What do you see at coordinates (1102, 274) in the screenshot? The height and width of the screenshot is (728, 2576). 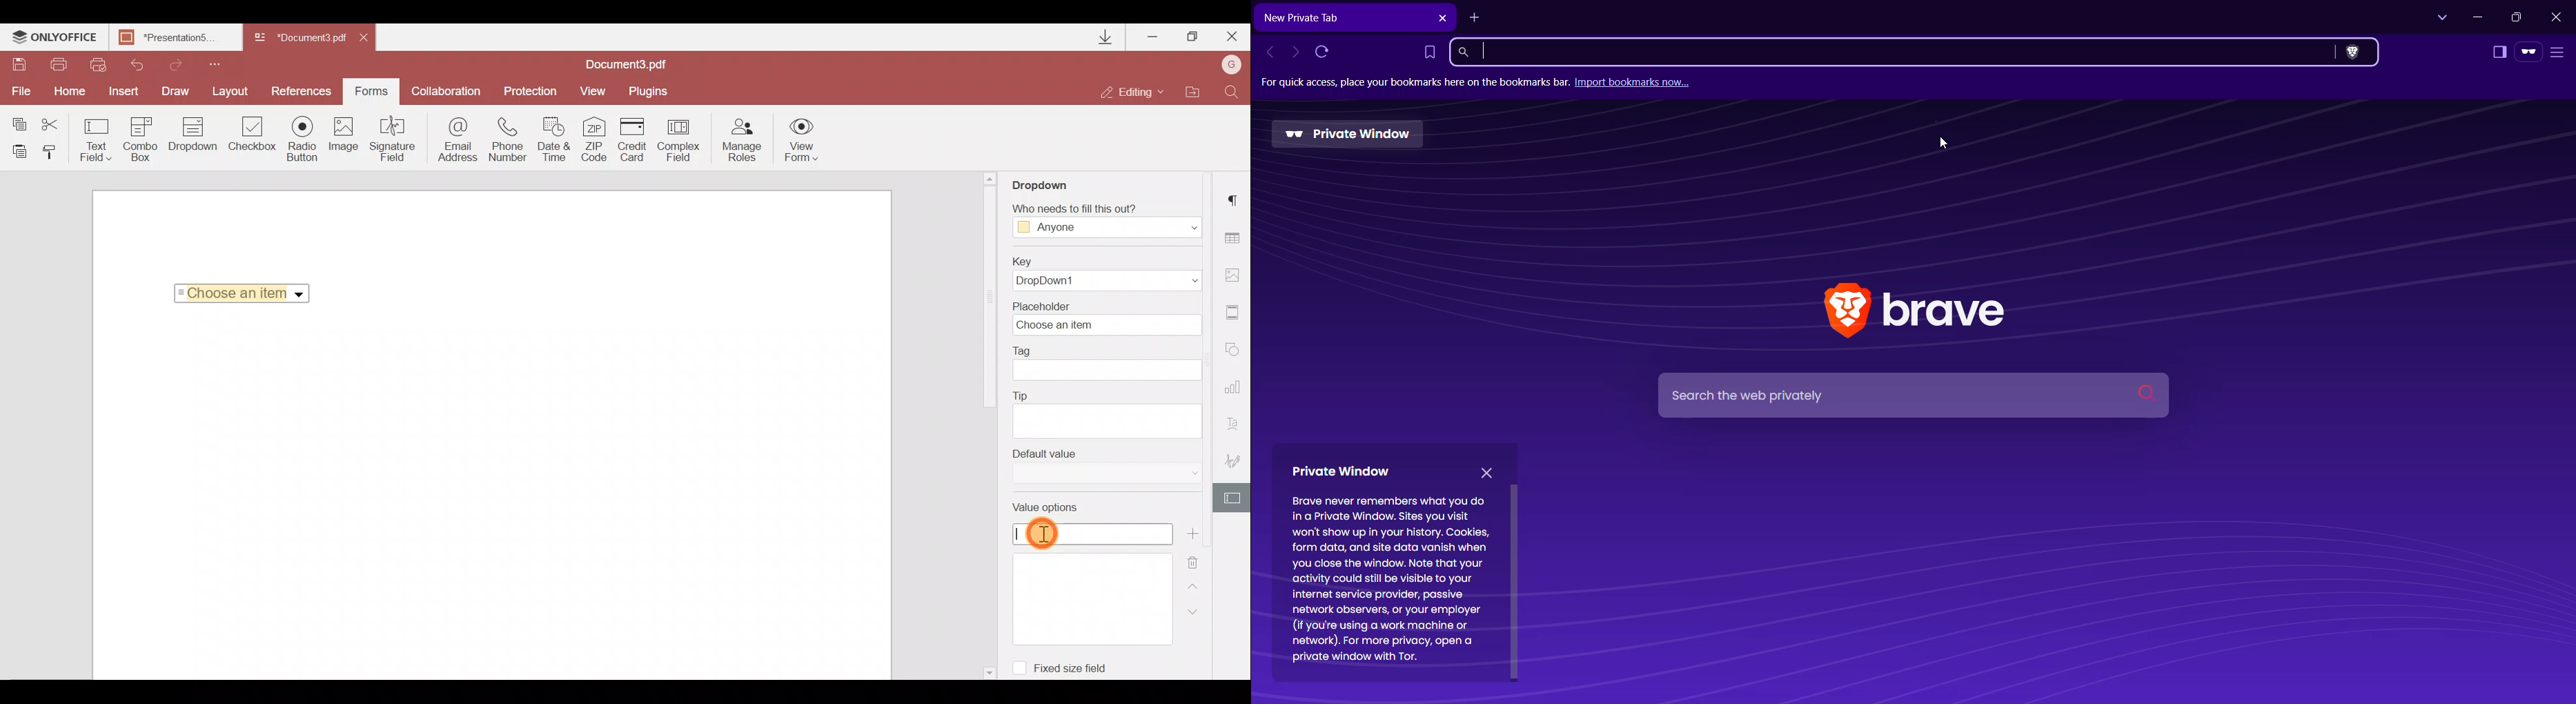 I see `Key` at bounding box center [1102, 274].